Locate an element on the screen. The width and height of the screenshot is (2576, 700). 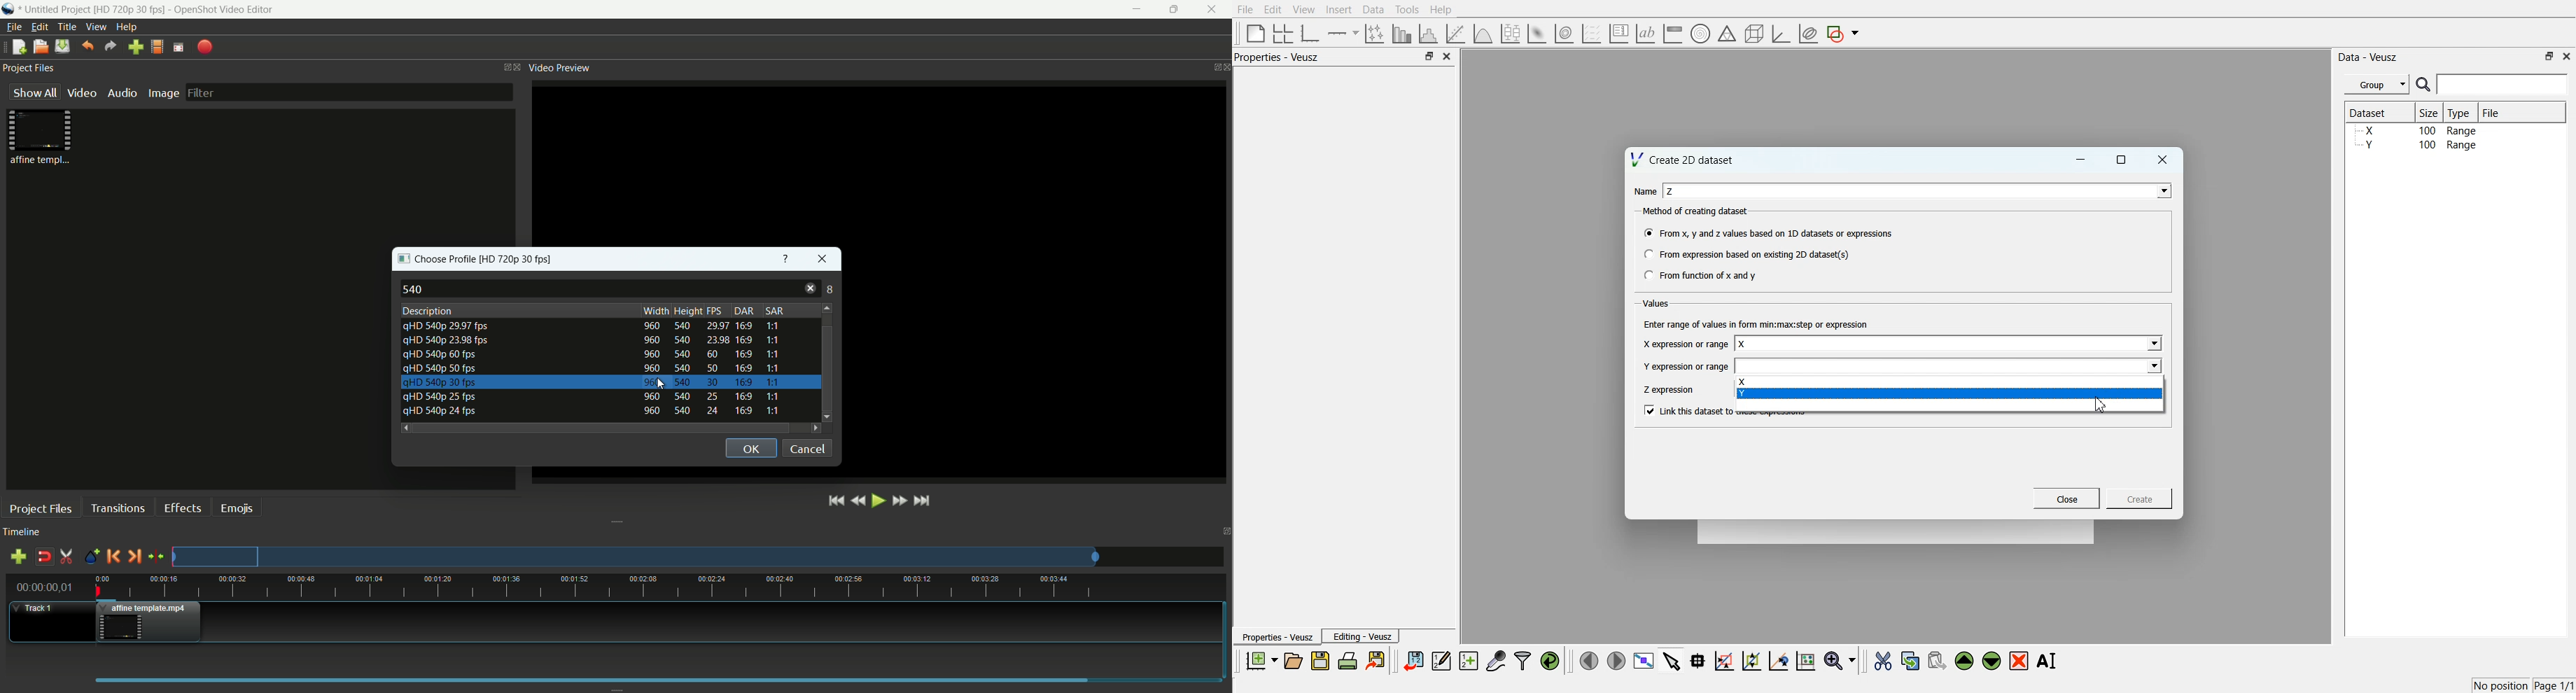
open file is located at coordinates (39, 47).